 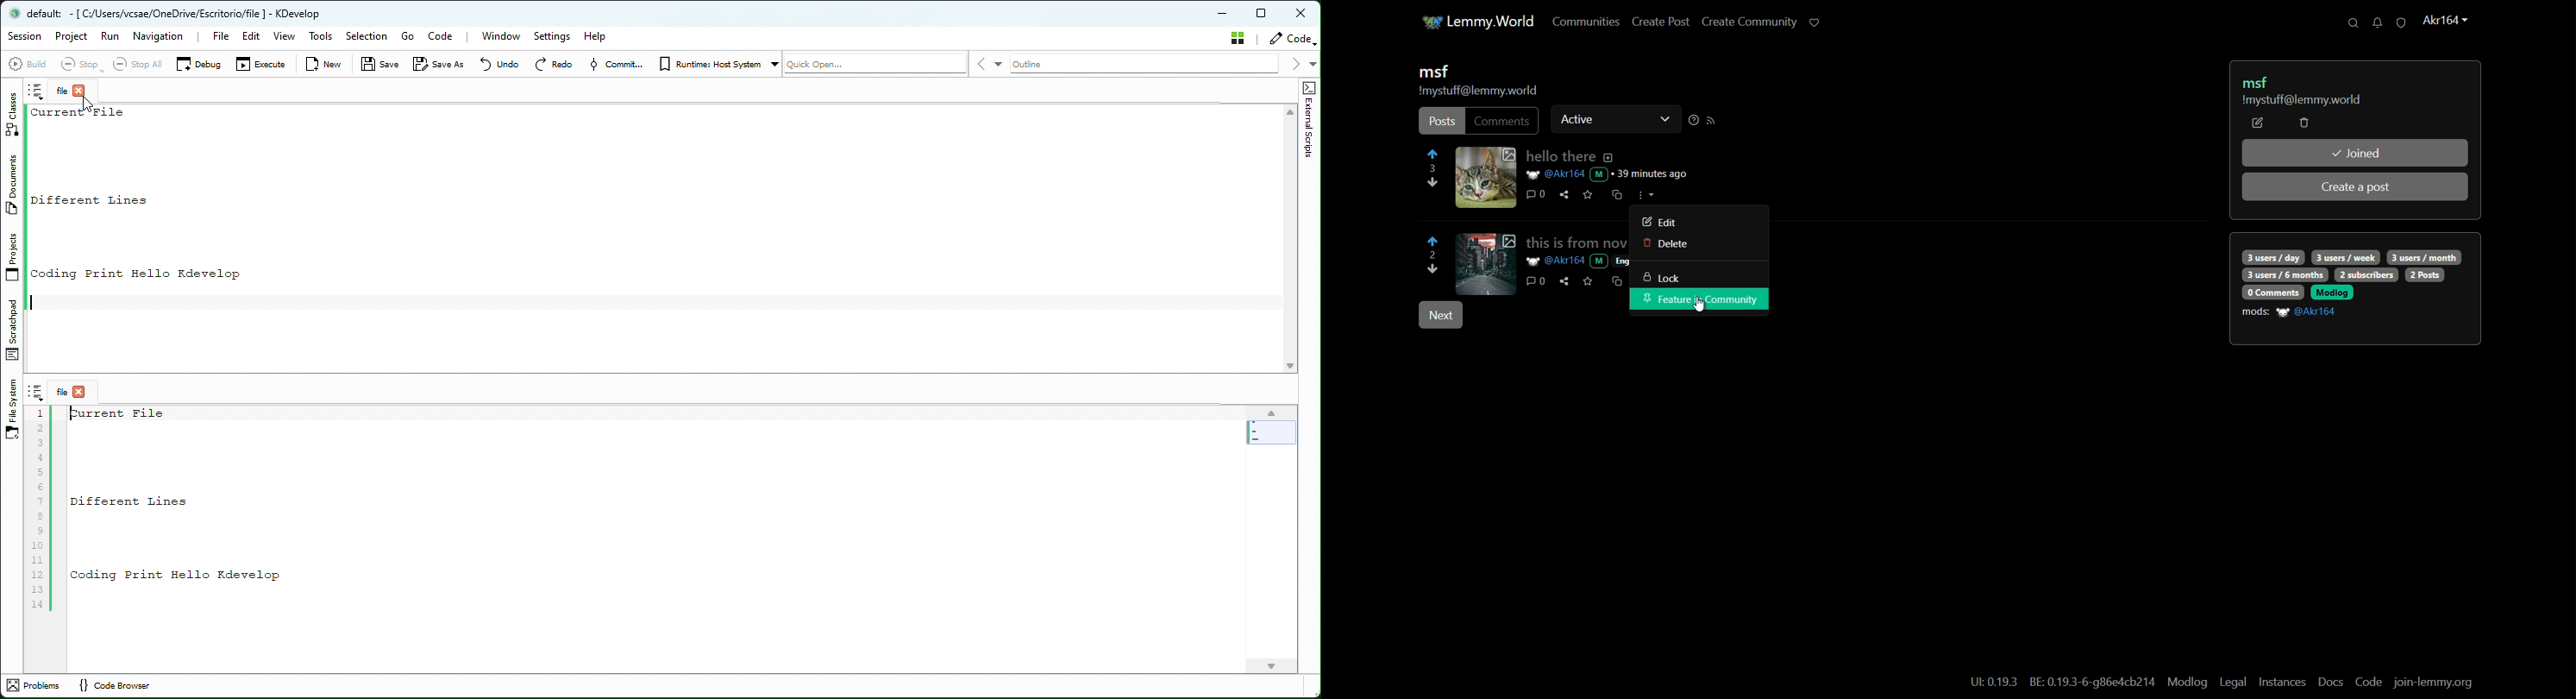 What do you see at coordinates (2284, 275) in the screenshot?
I see `3 users per 6 month` at bounding box center [2284, 275].